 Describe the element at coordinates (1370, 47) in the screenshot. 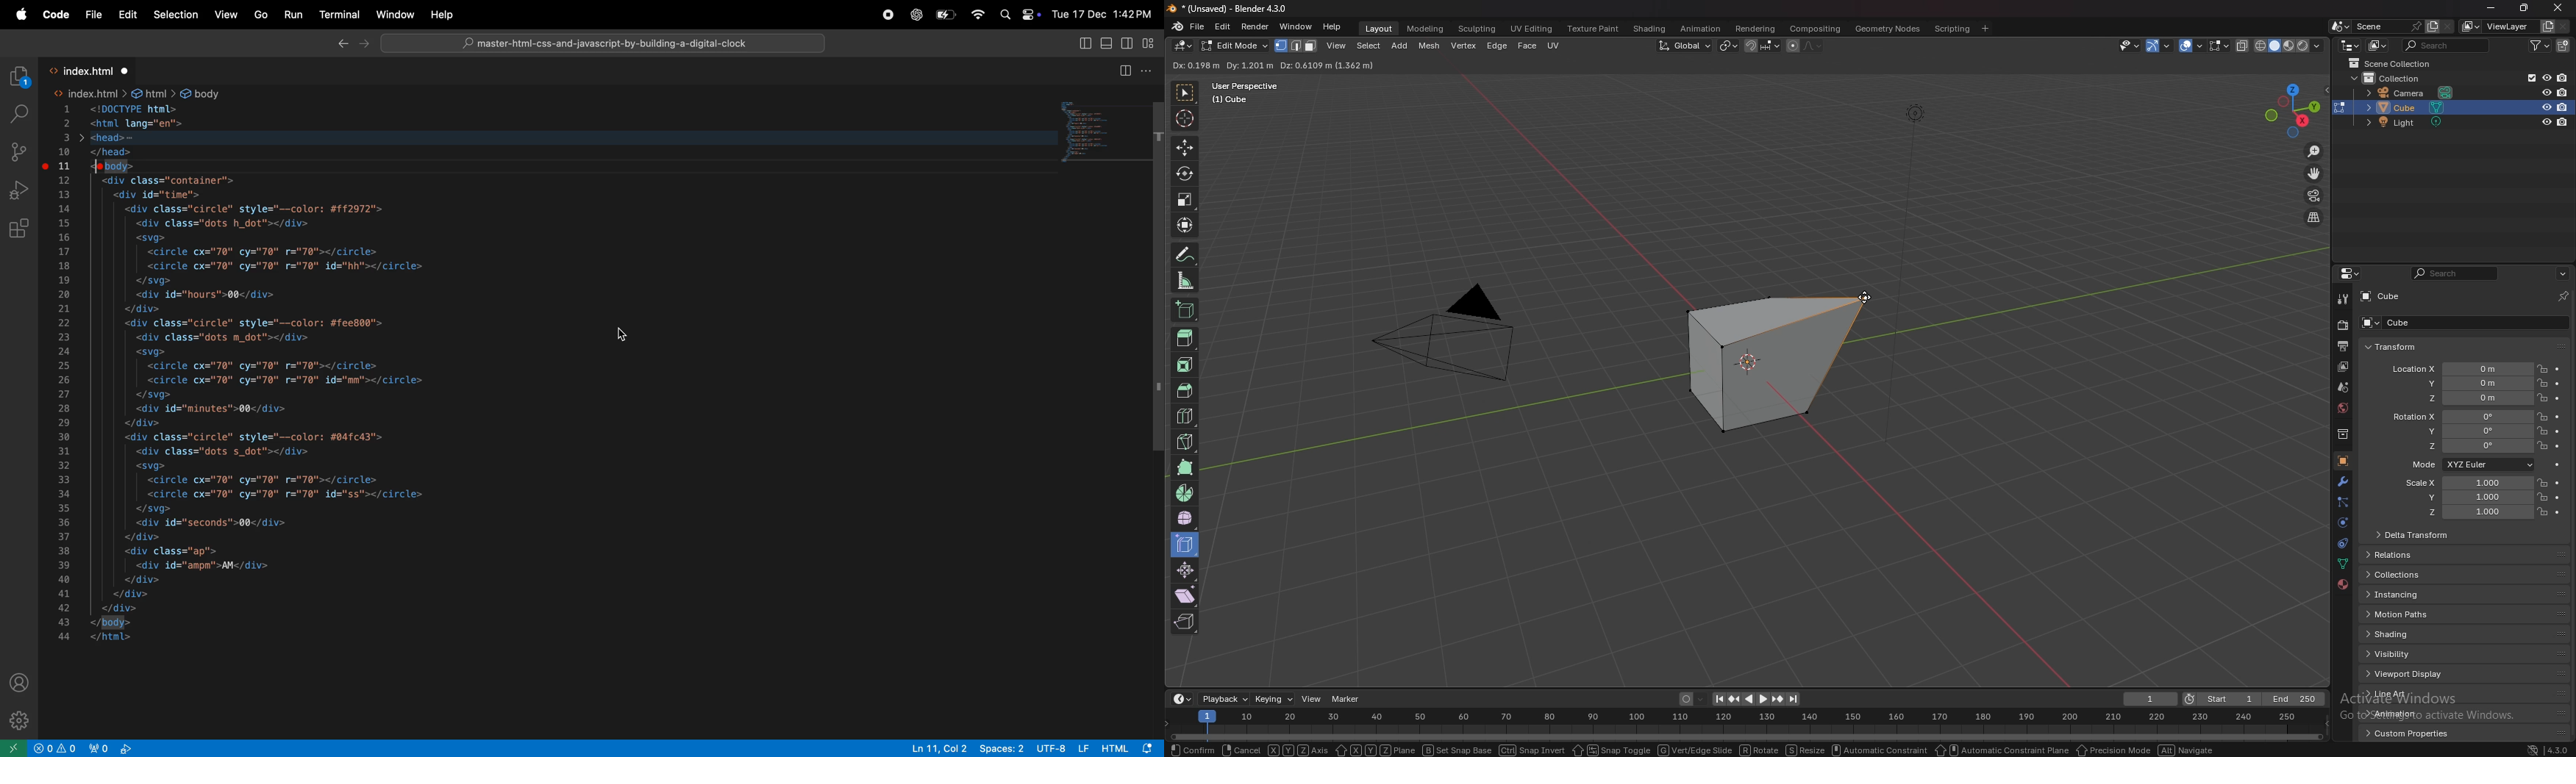

I see `select` at that location.